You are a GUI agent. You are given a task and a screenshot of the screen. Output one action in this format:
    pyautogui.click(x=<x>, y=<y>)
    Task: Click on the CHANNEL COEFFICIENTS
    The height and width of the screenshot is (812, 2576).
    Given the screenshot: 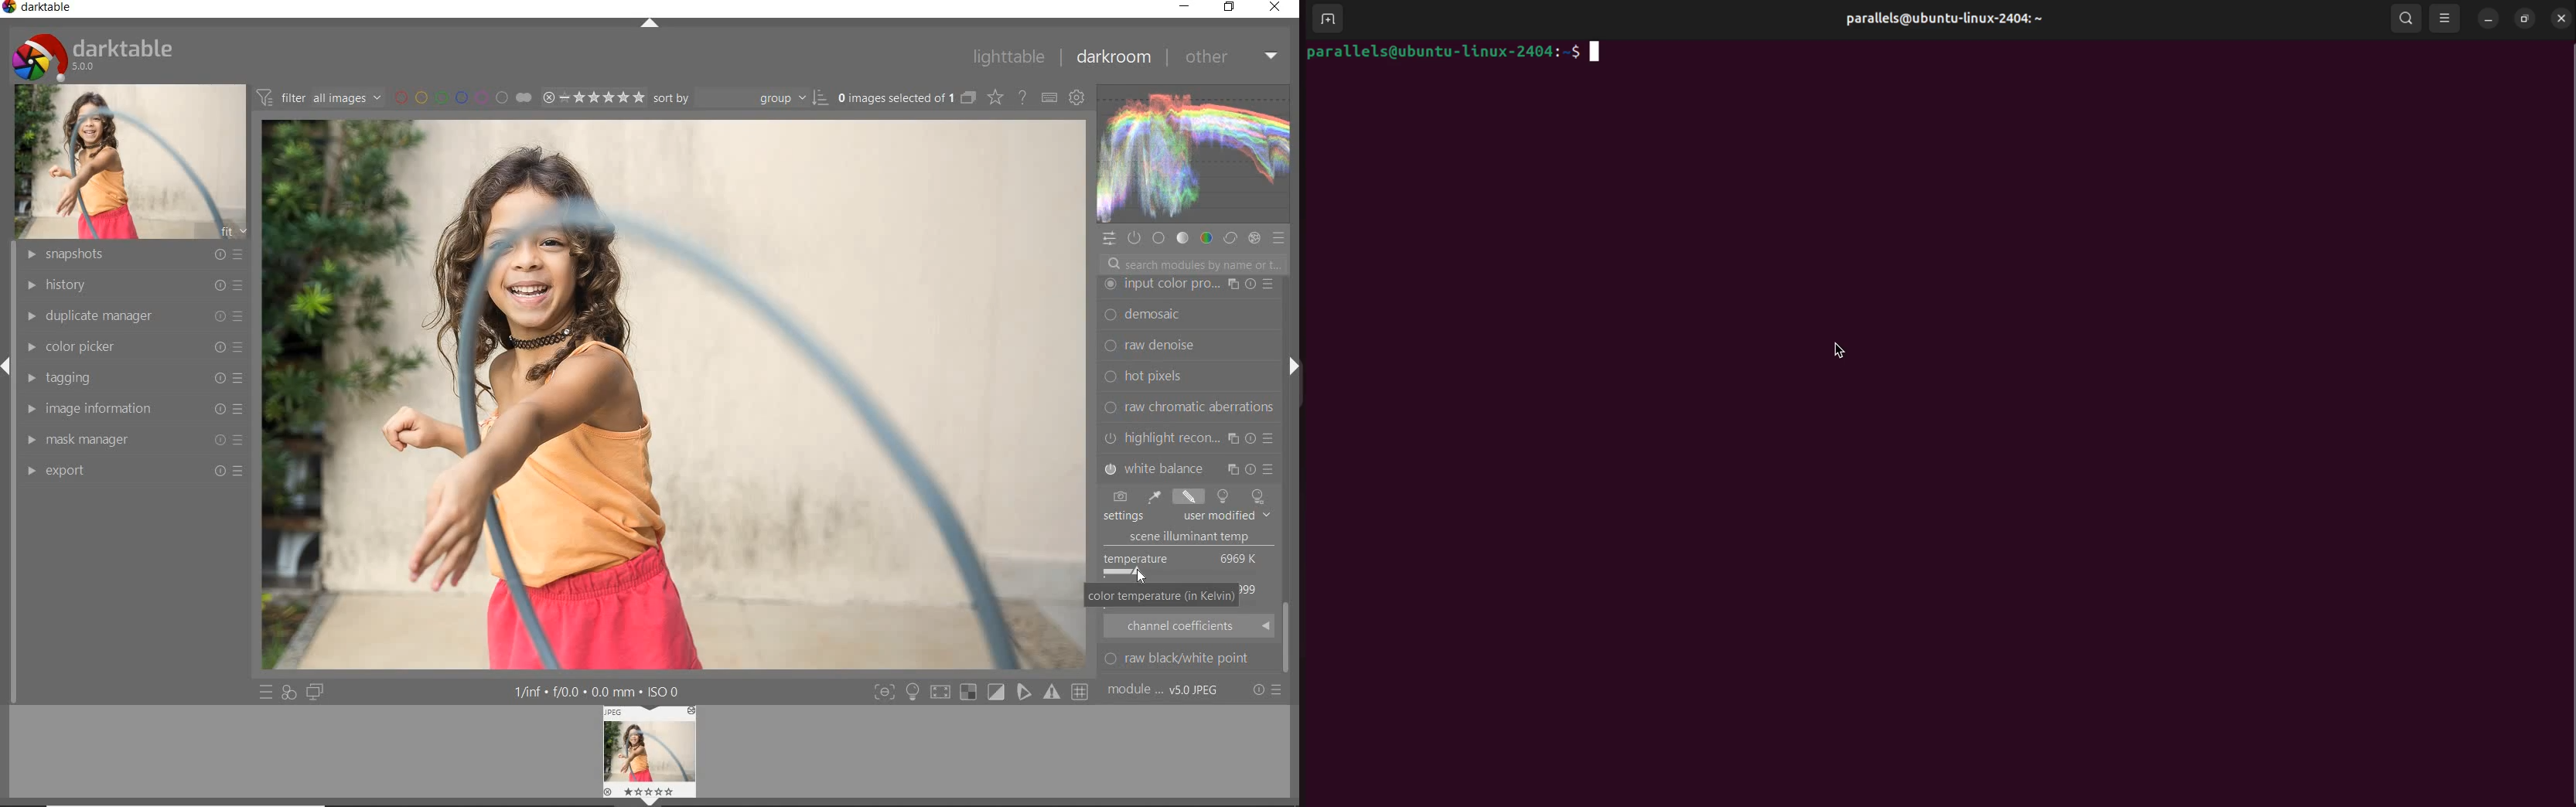 What is the action you would take?
    pyautogui.click(x=1189, y=625)
    